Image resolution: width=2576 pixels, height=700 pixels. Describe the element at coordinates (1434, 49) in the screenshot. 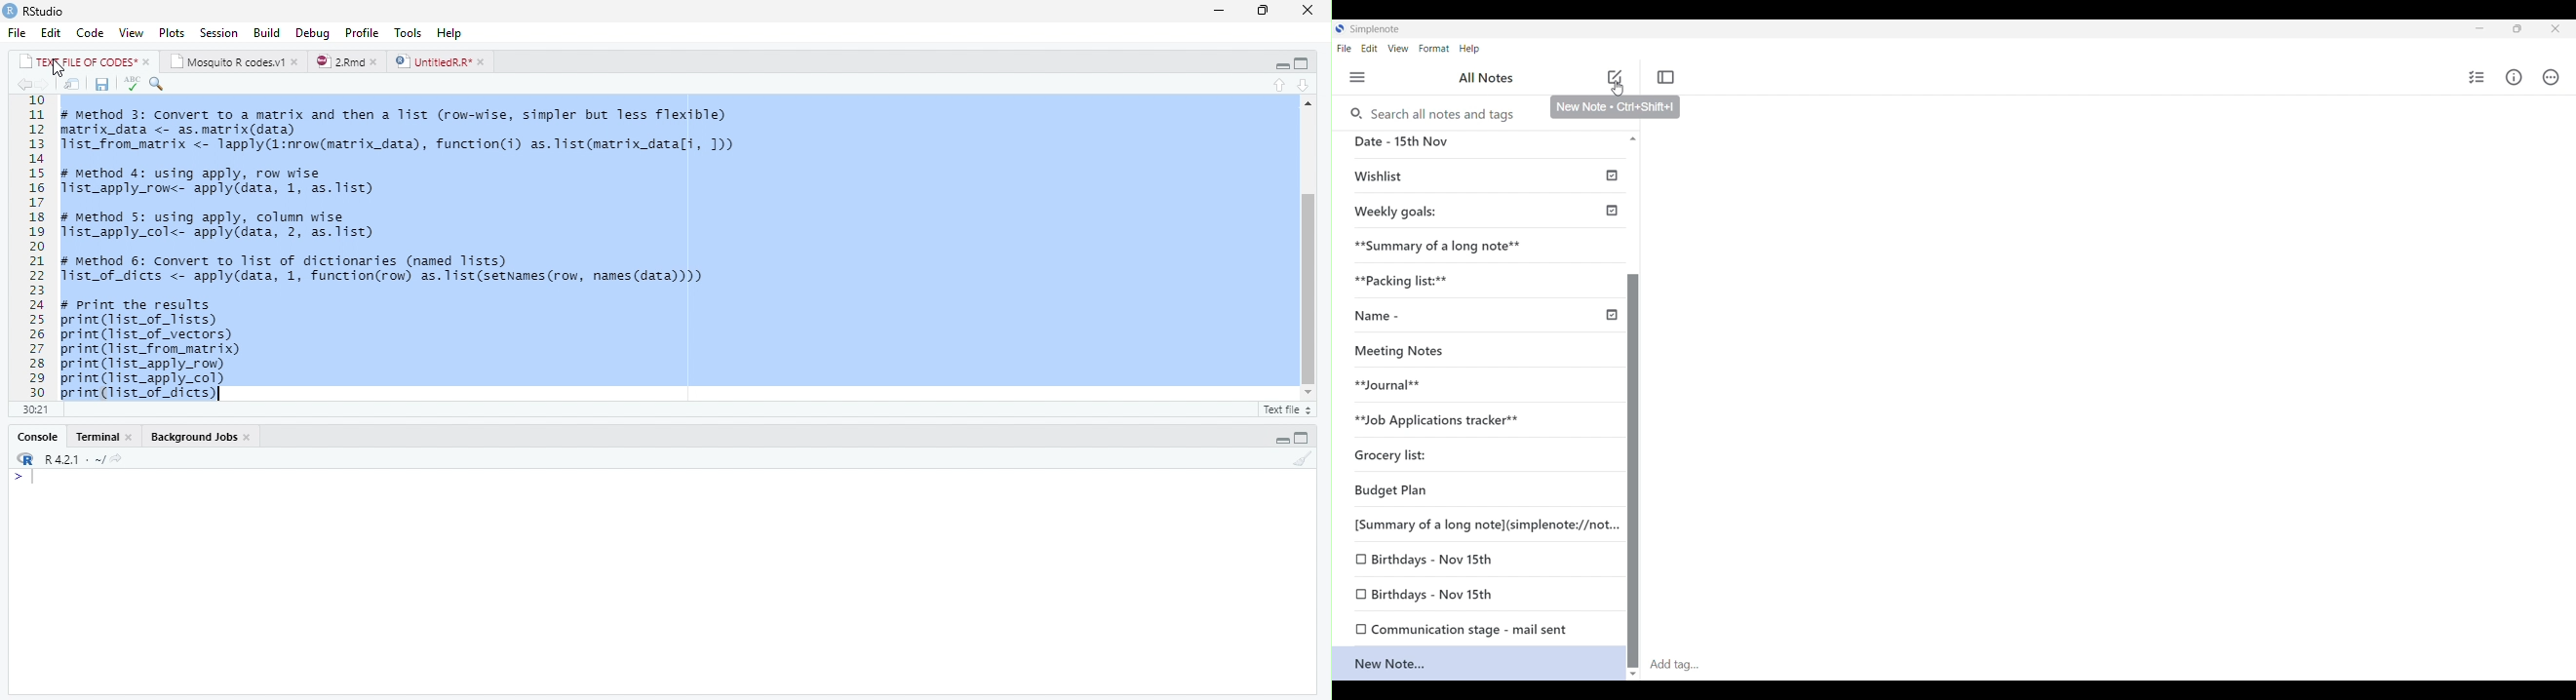

I see `Format menu` at that location.